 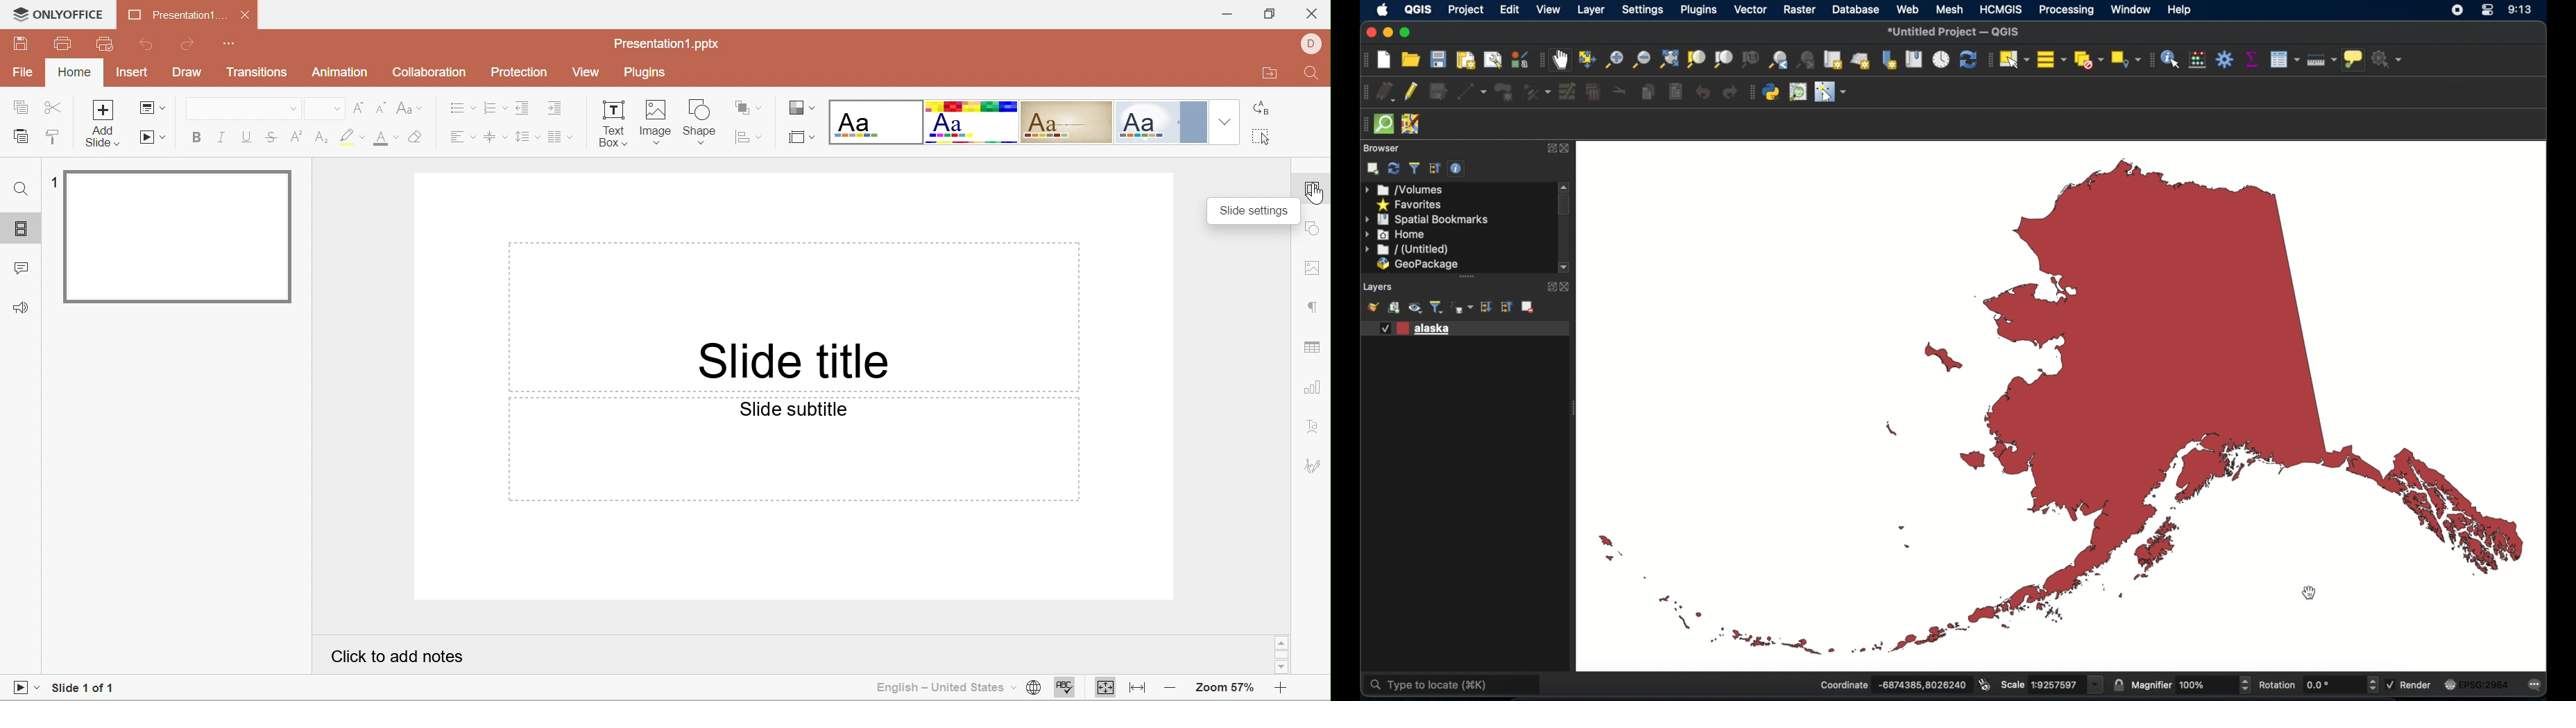 I want to click on Protection, so click(x=521, y=74).